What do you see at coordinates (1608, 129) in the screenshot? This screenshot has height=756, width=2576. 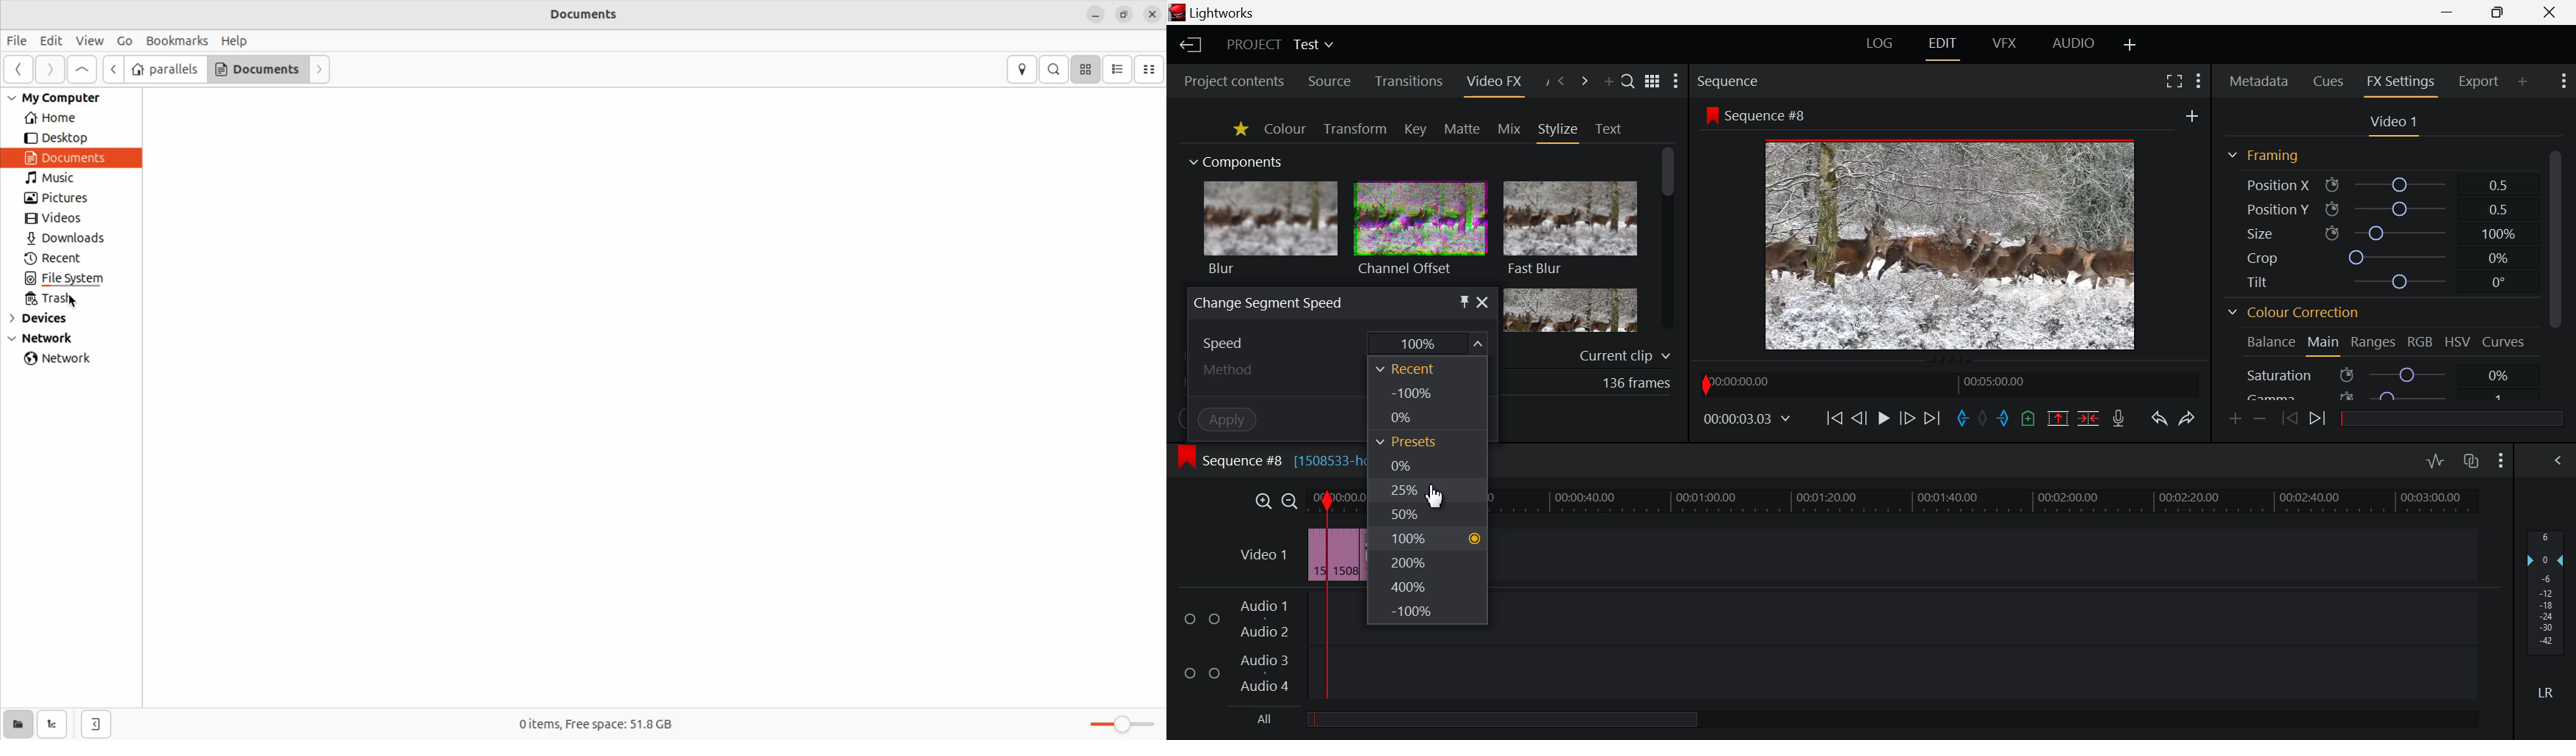 I see `Text` at bounding box center [1608, 129].